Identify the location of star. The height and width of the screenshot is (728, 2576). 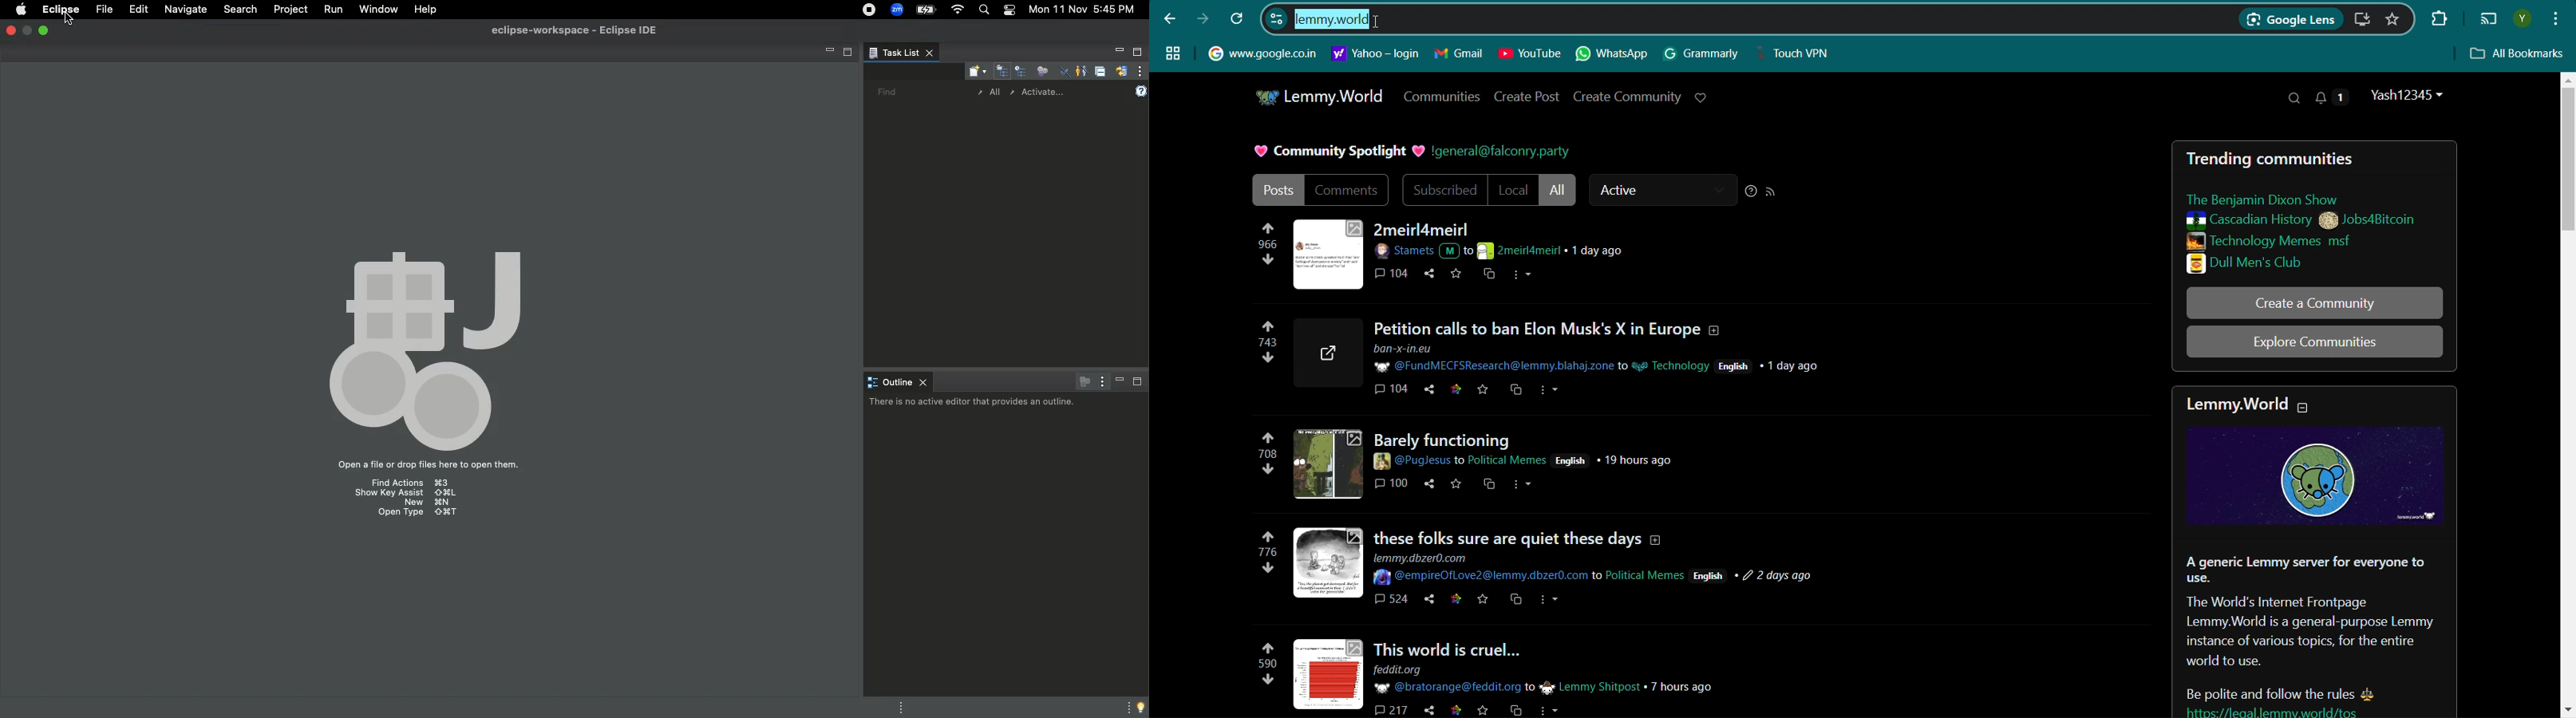
(1484, 392).